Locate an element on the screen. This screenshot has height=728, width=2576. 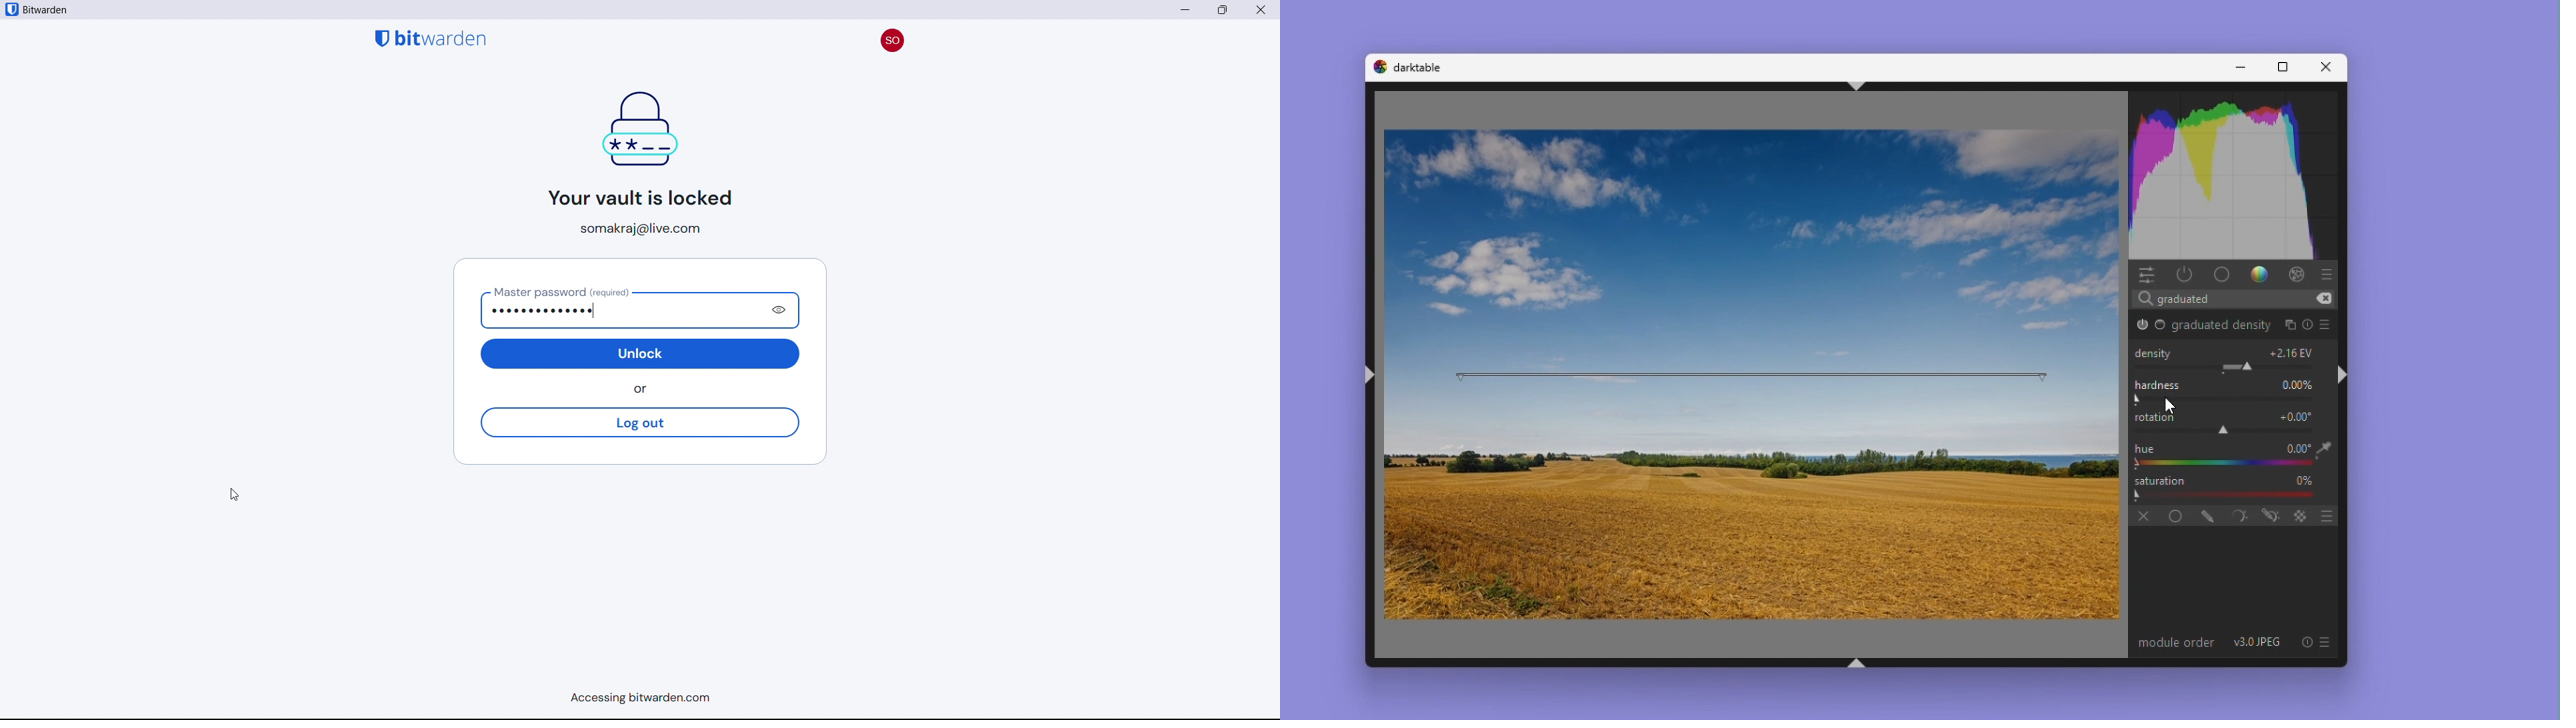
reset is located at coordinates (2309, 324).